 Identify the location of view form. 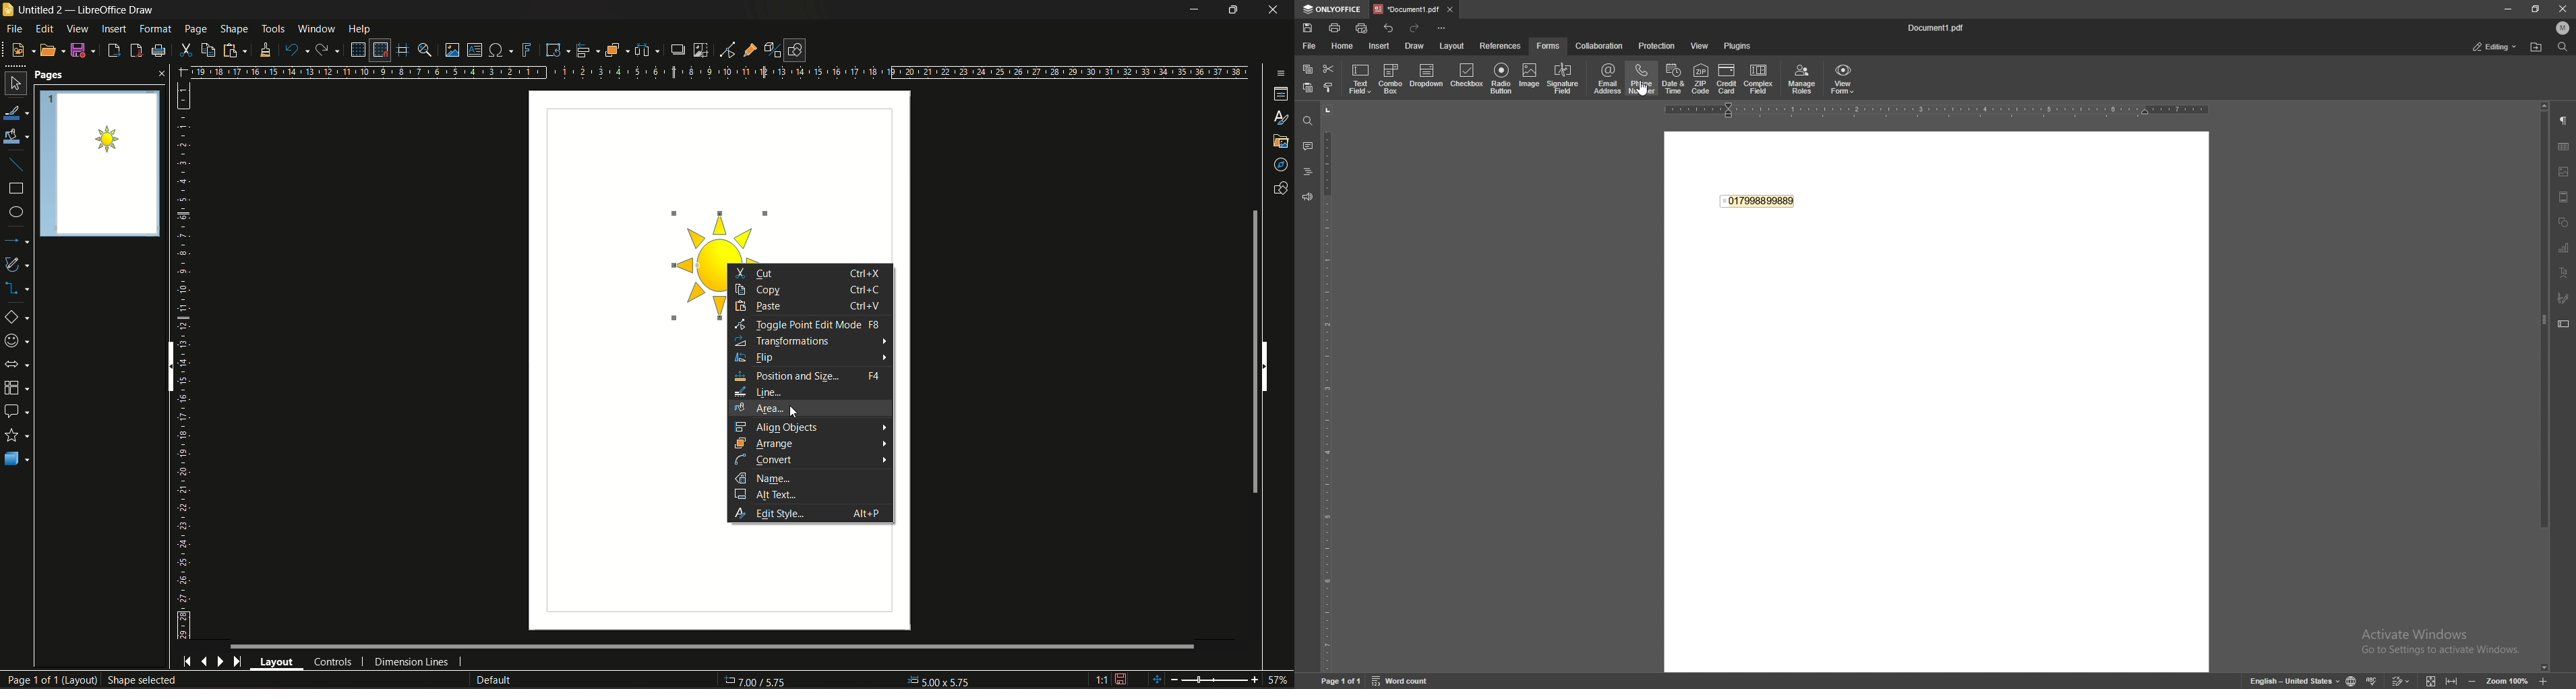
(1843, 78).